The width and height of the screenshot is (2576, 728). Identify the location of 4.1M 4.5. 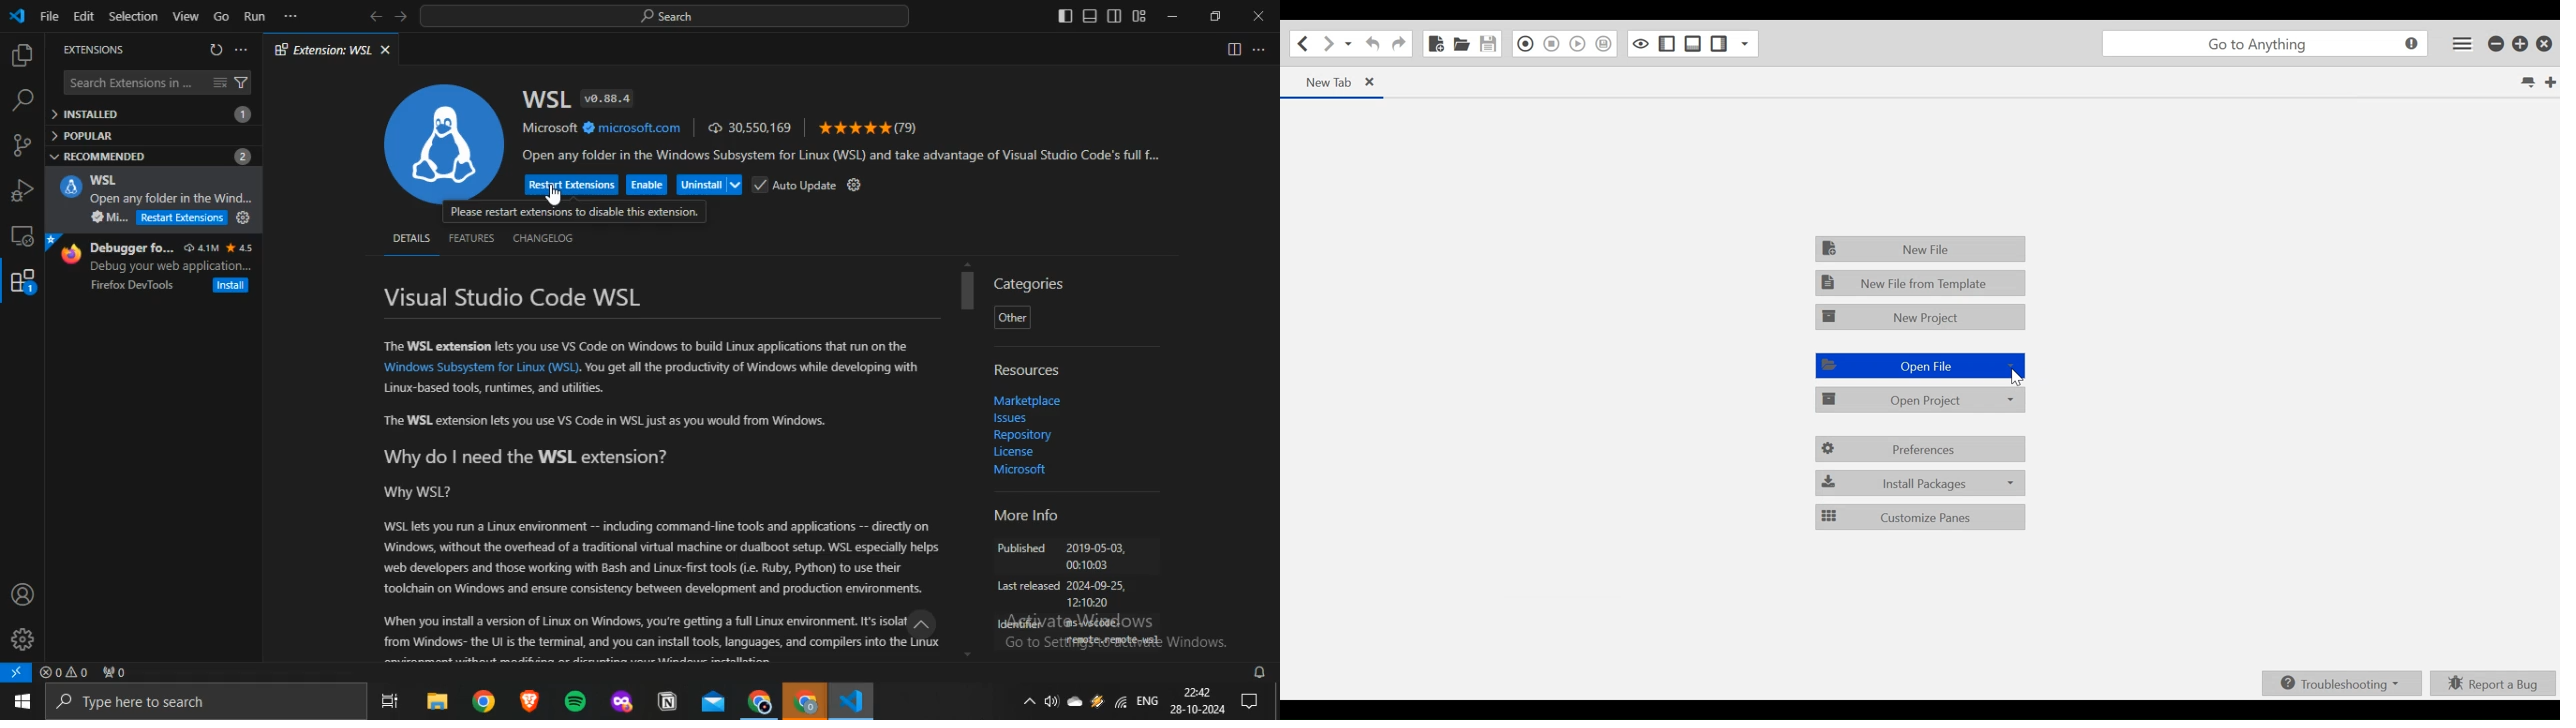
(219, 248).